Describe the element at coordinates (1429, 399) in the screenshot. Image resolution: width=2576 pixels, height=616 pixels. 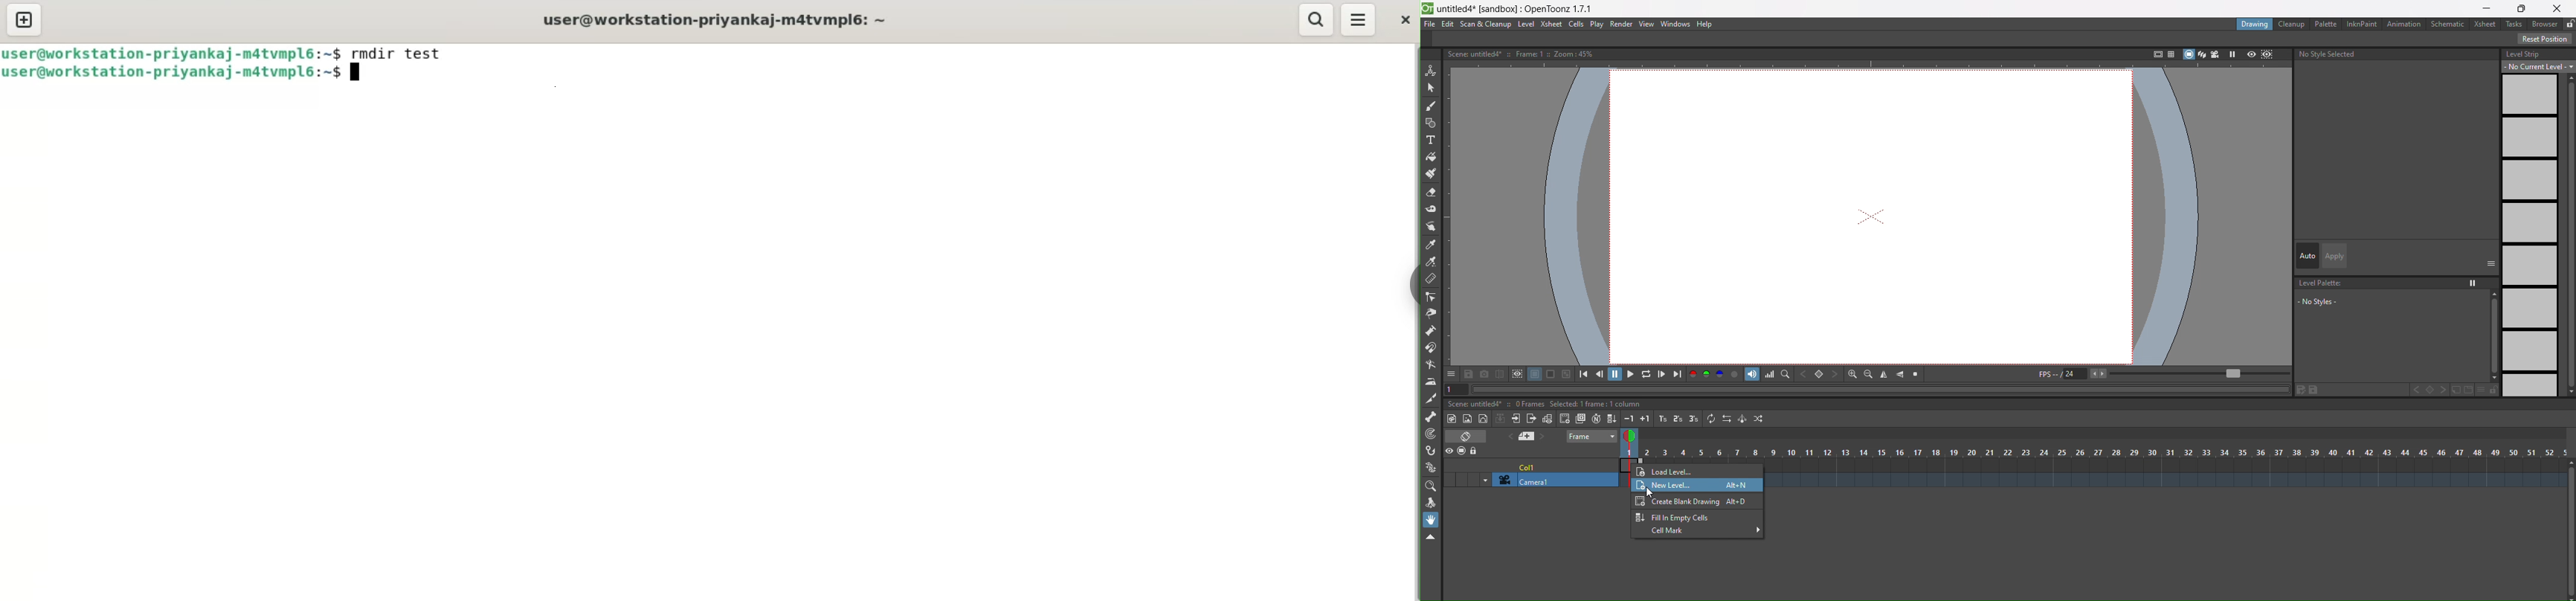
I see `cutter tool` at that location.